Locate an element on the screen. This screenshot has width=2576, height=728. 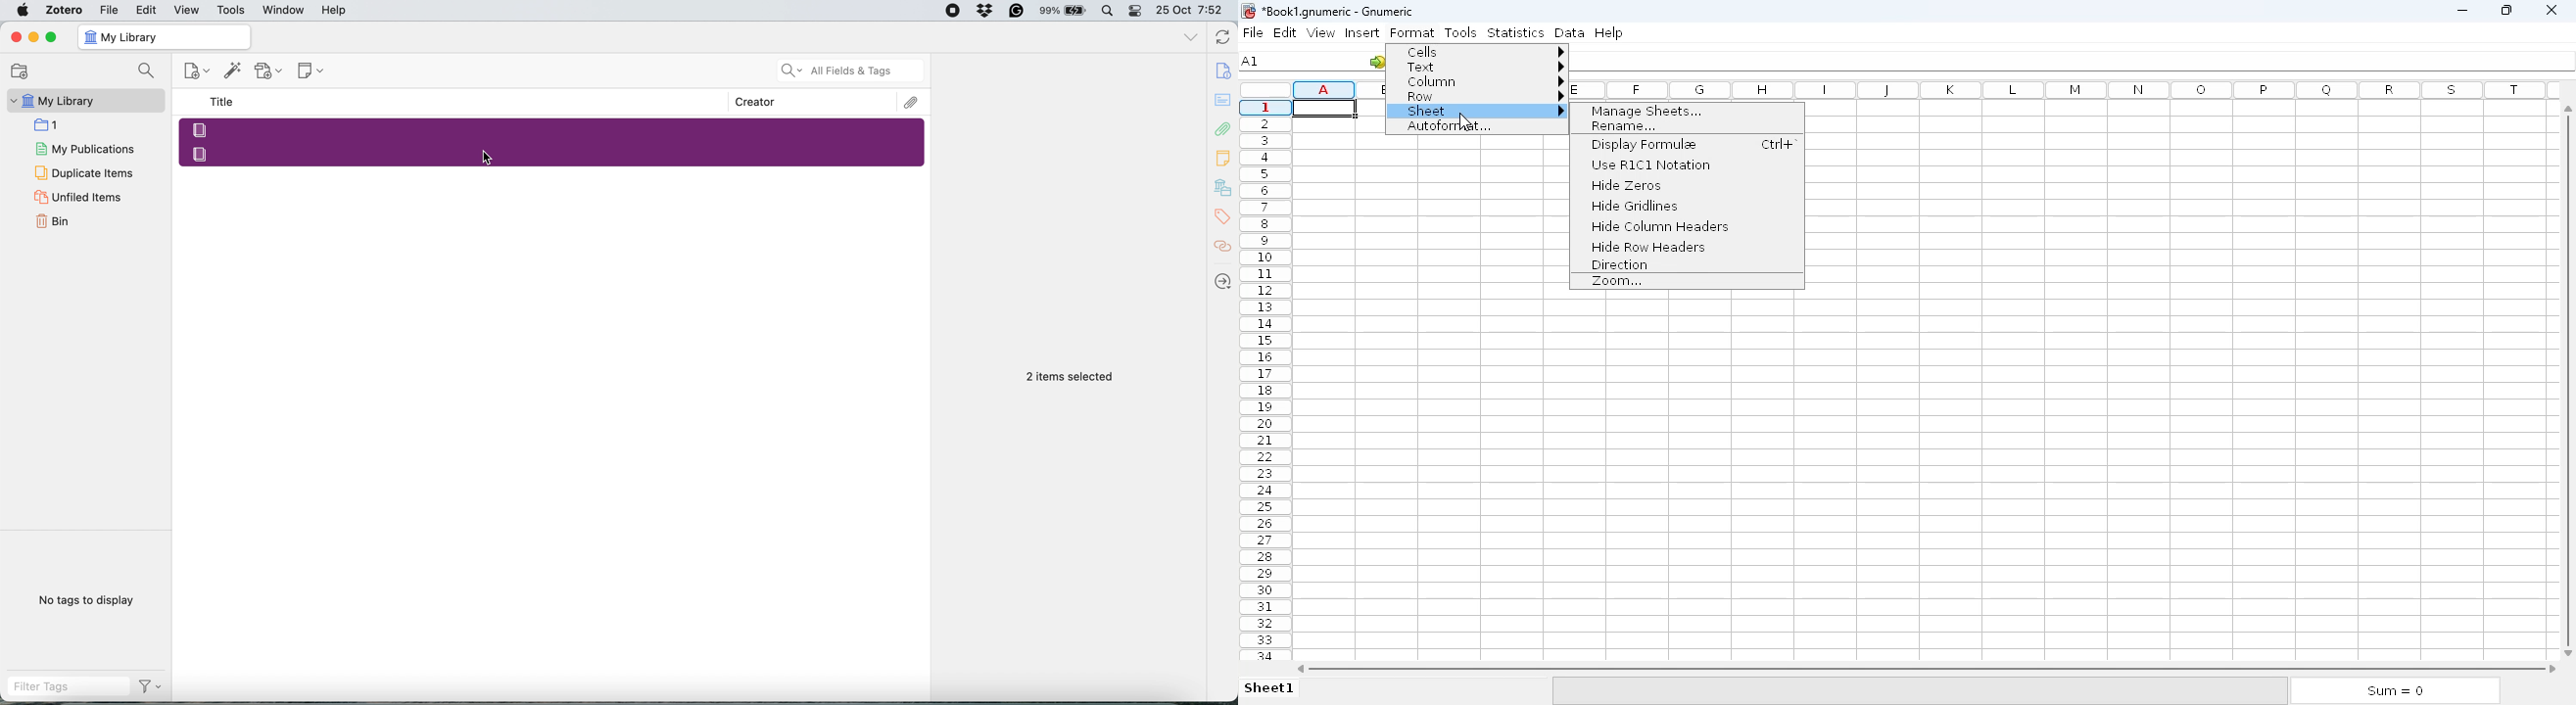
hide row headers is located at coordinates (1647, 246).